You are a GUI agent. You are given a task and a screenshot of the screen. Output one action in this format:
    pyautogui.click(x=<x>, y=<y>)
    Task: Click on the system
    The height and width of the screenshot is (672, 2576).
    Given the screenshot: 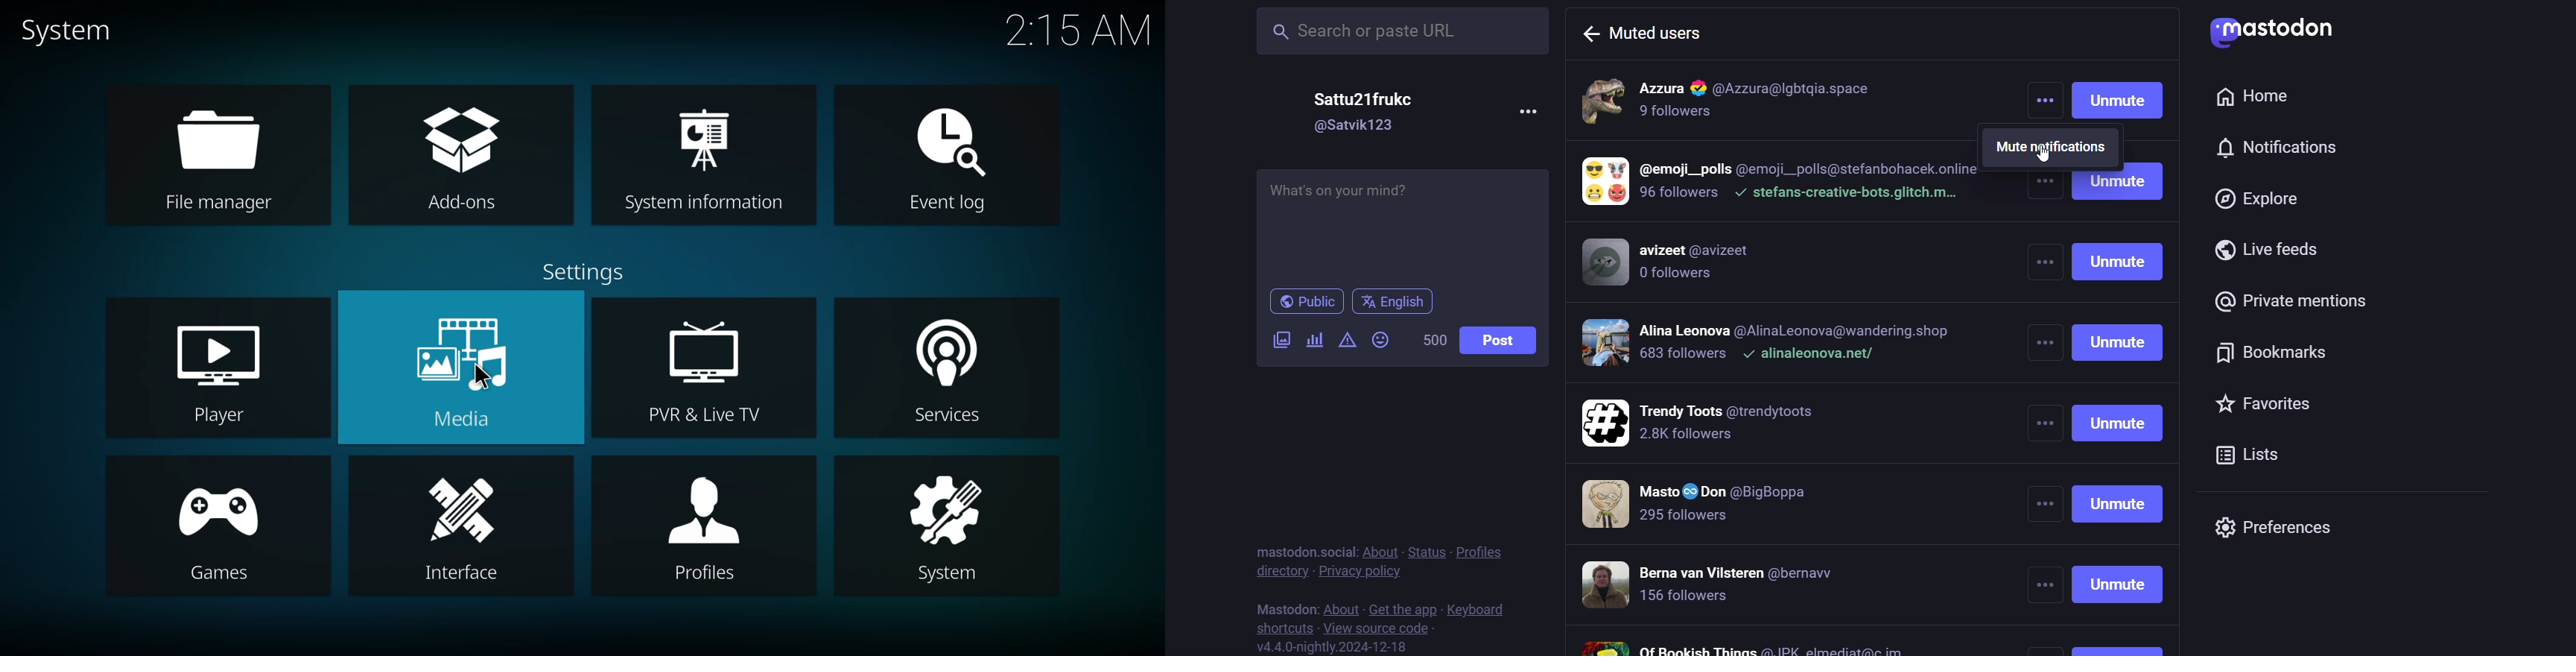 What is the action you would take?
    pyautogui.click(x=947, y=523)
    